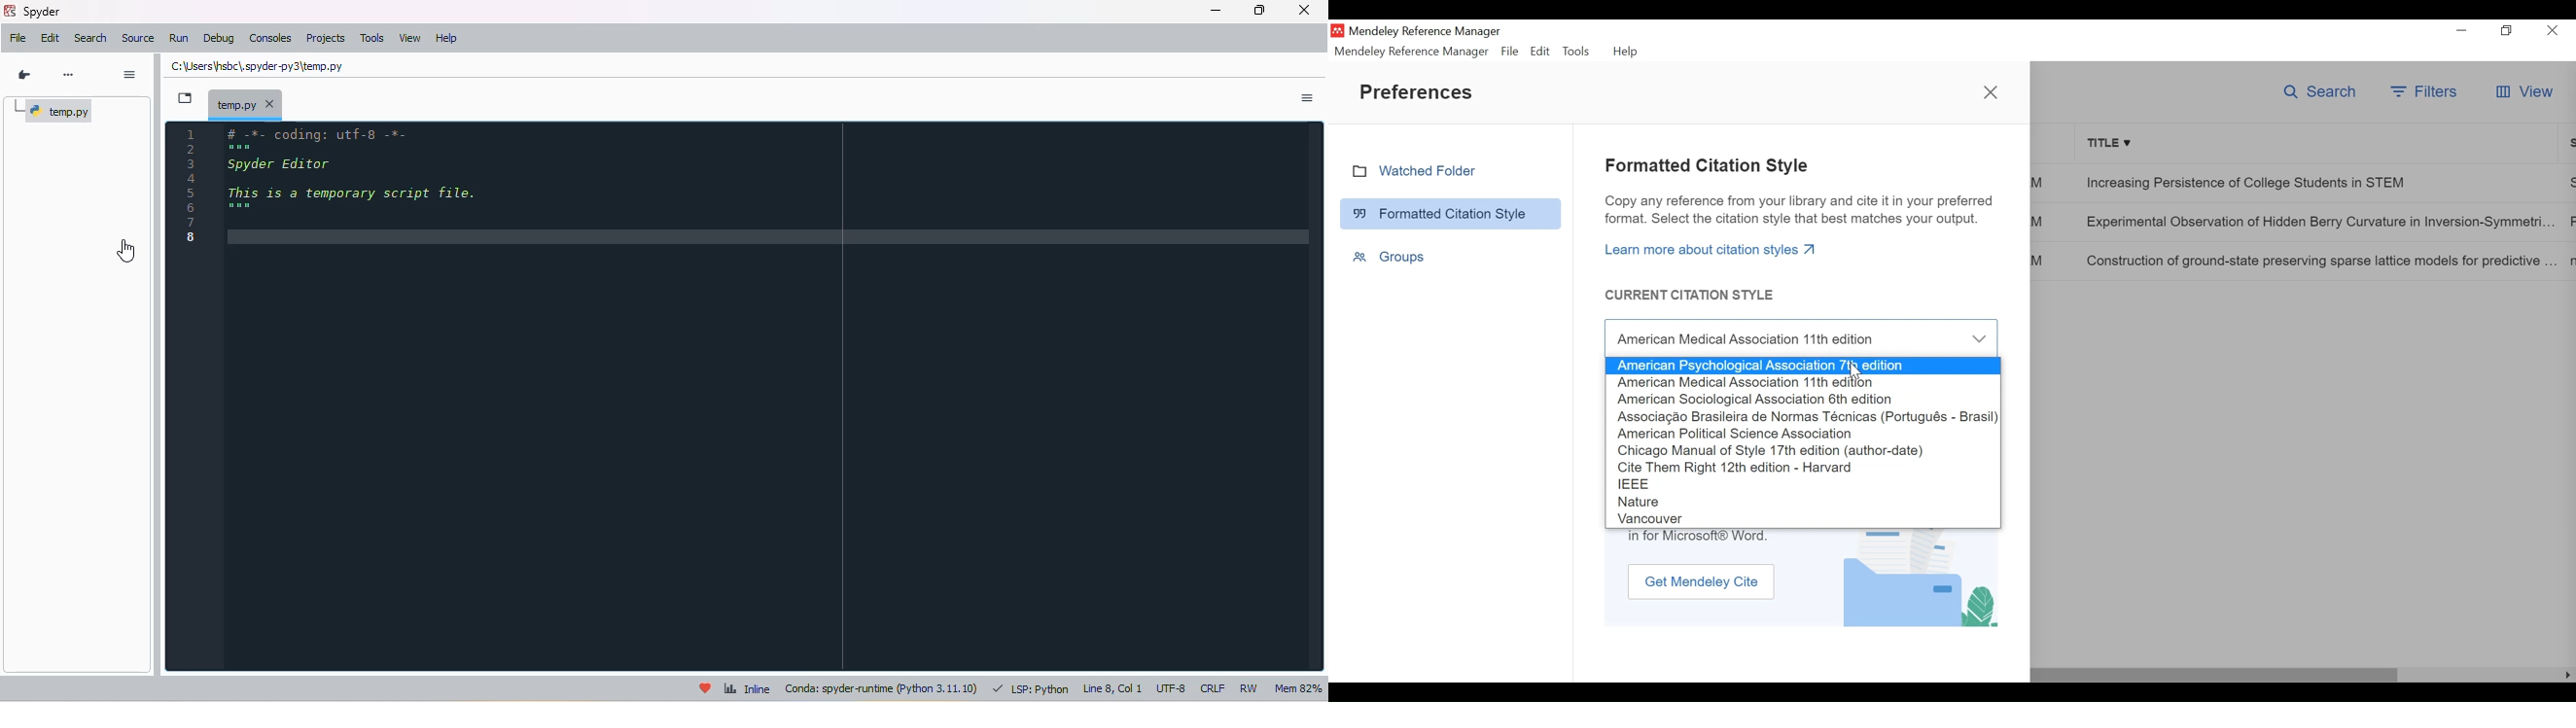  What do you see at coordinates (1806, 384) in the screenshot?
I see `American Medical Association 11th edition` at bounding box center [1806, 384].